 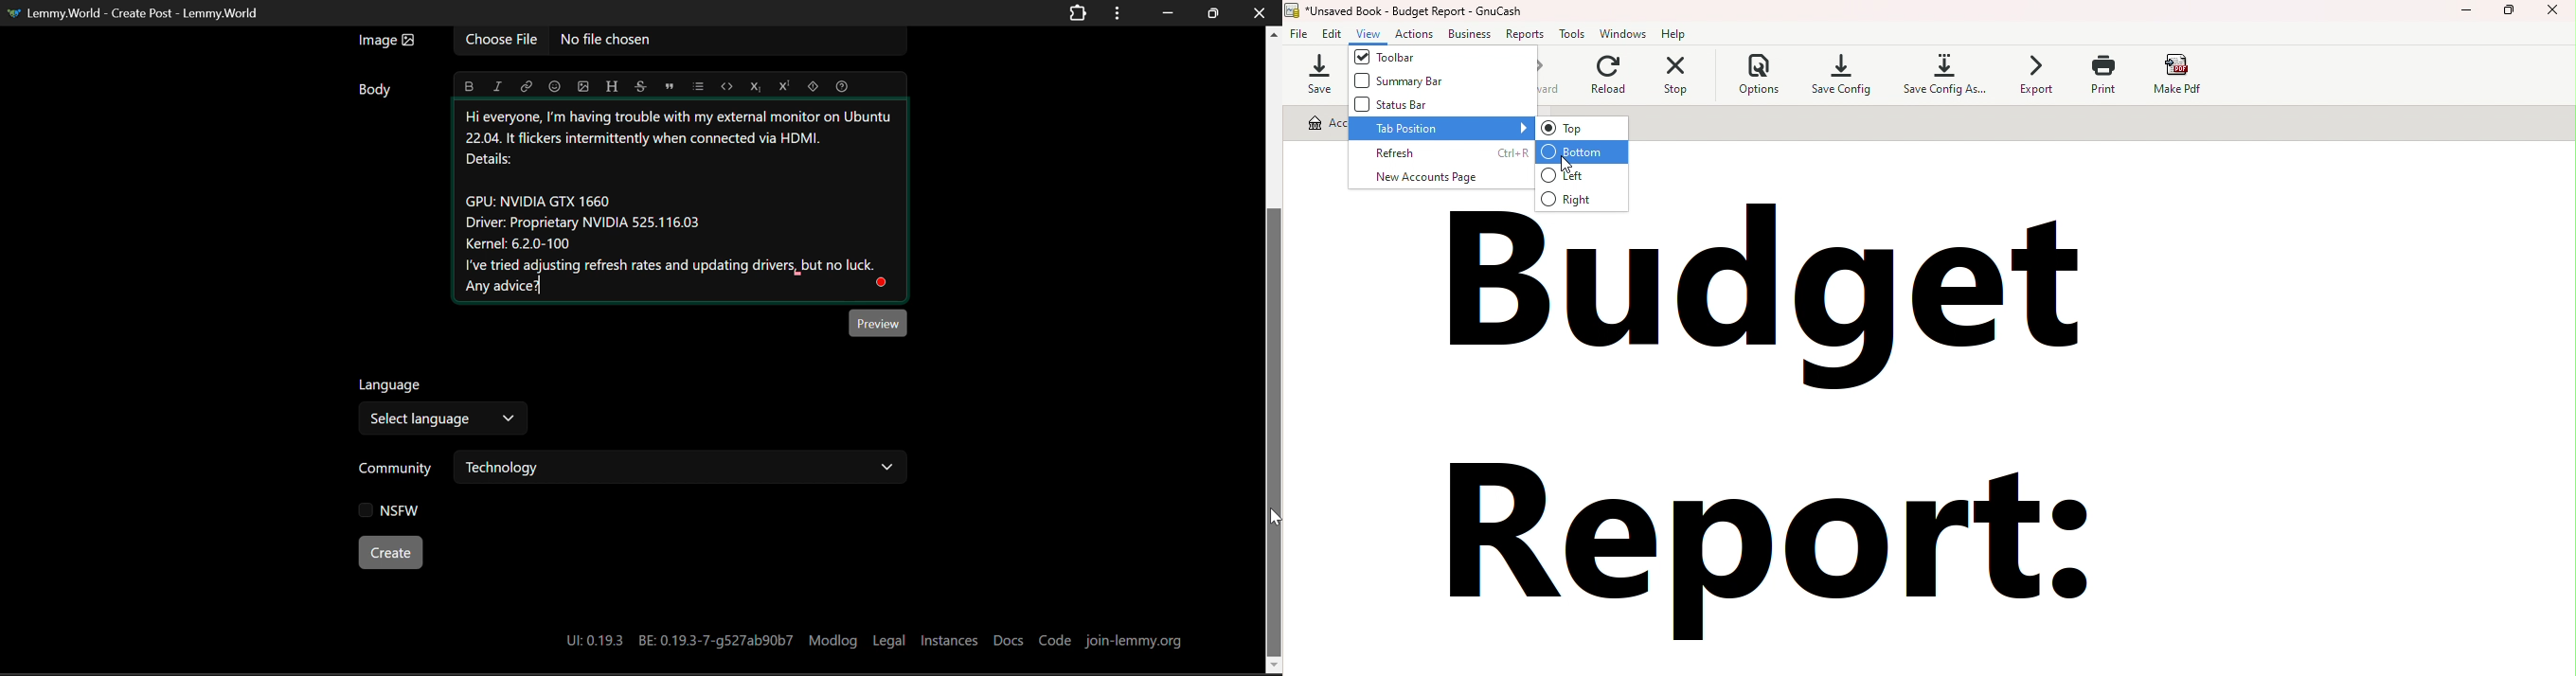 What do you see at coordinates (1747, 77) in the screenshot?
I see `Options` at bounding box center [1747, 77].